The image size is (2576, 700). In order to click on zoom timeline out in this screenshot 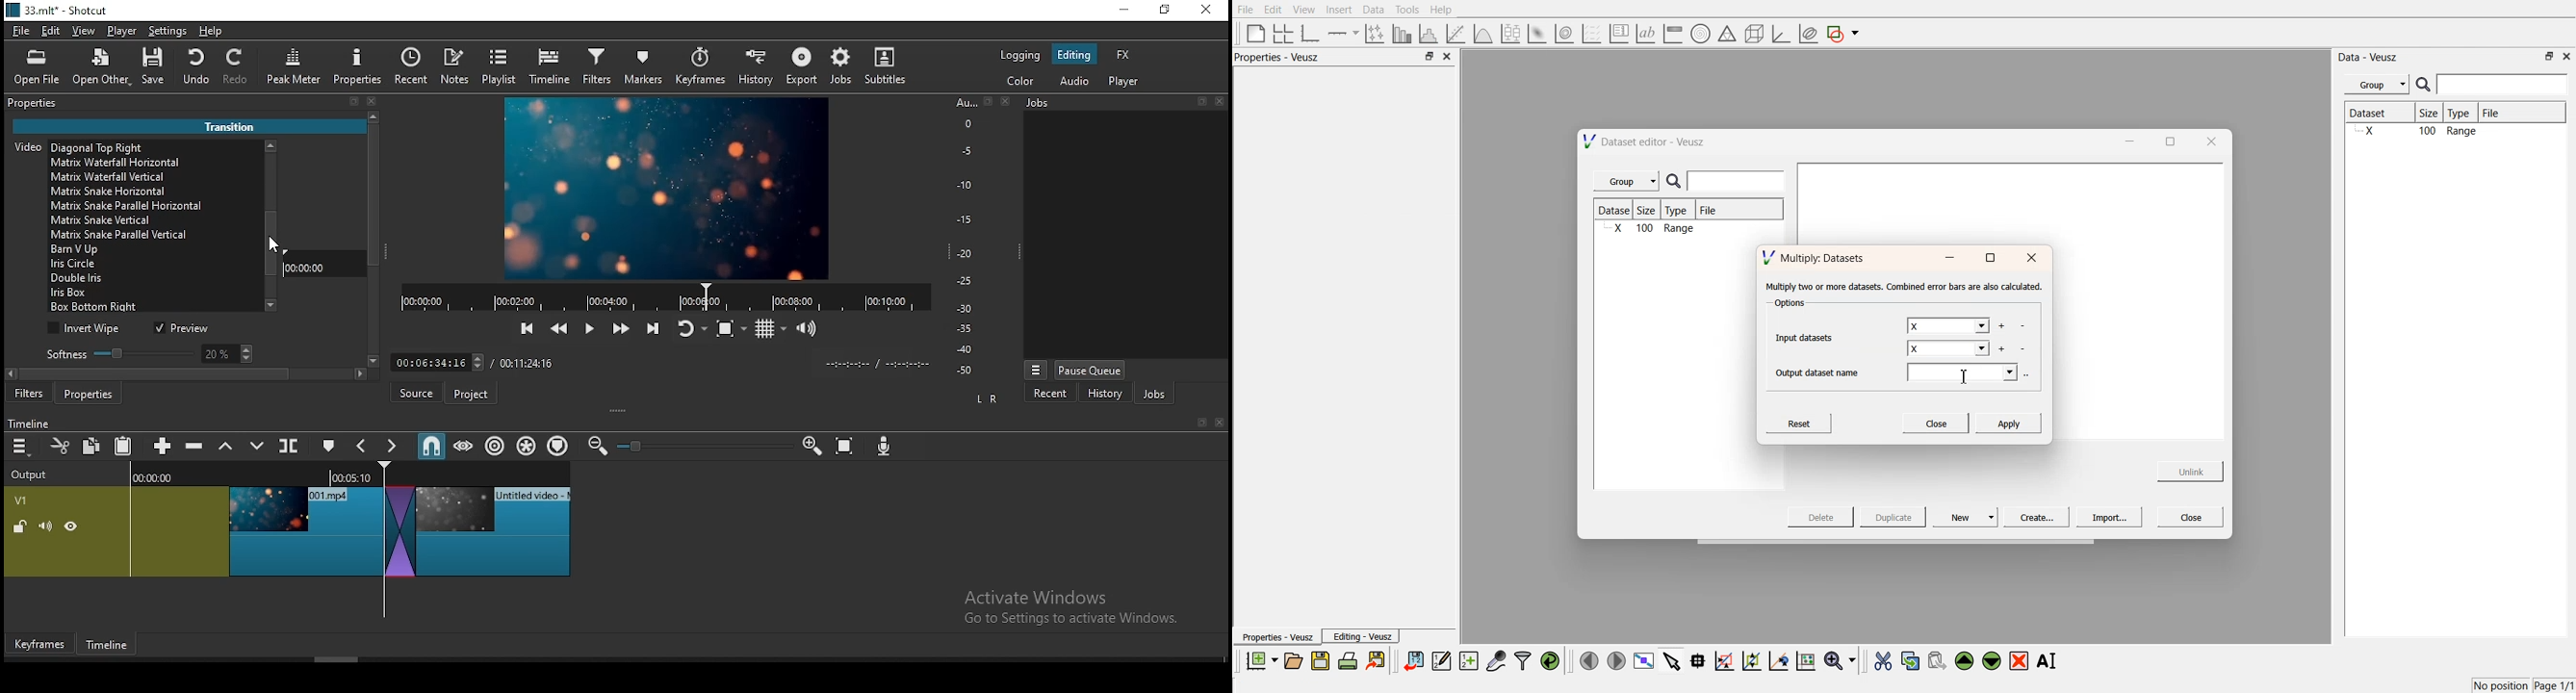, I will do `click(595, 447)`.